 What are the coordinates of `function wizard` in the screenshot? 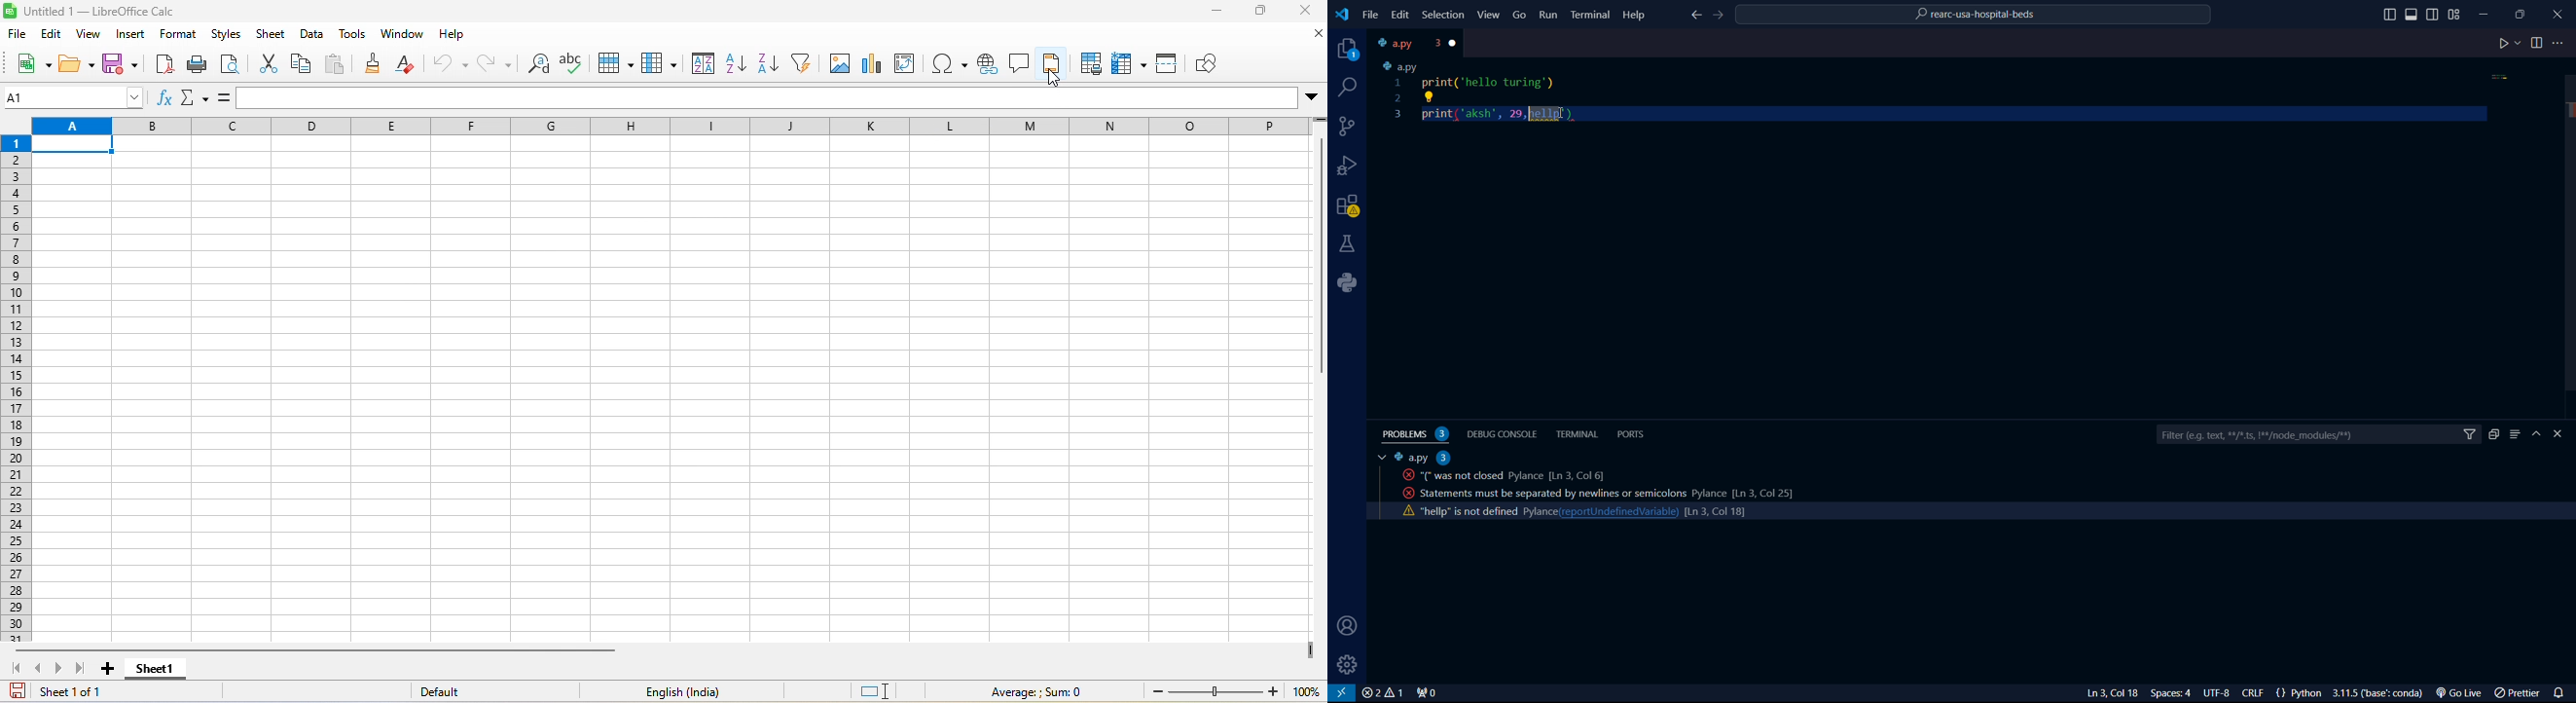 It's located at (165, 100).